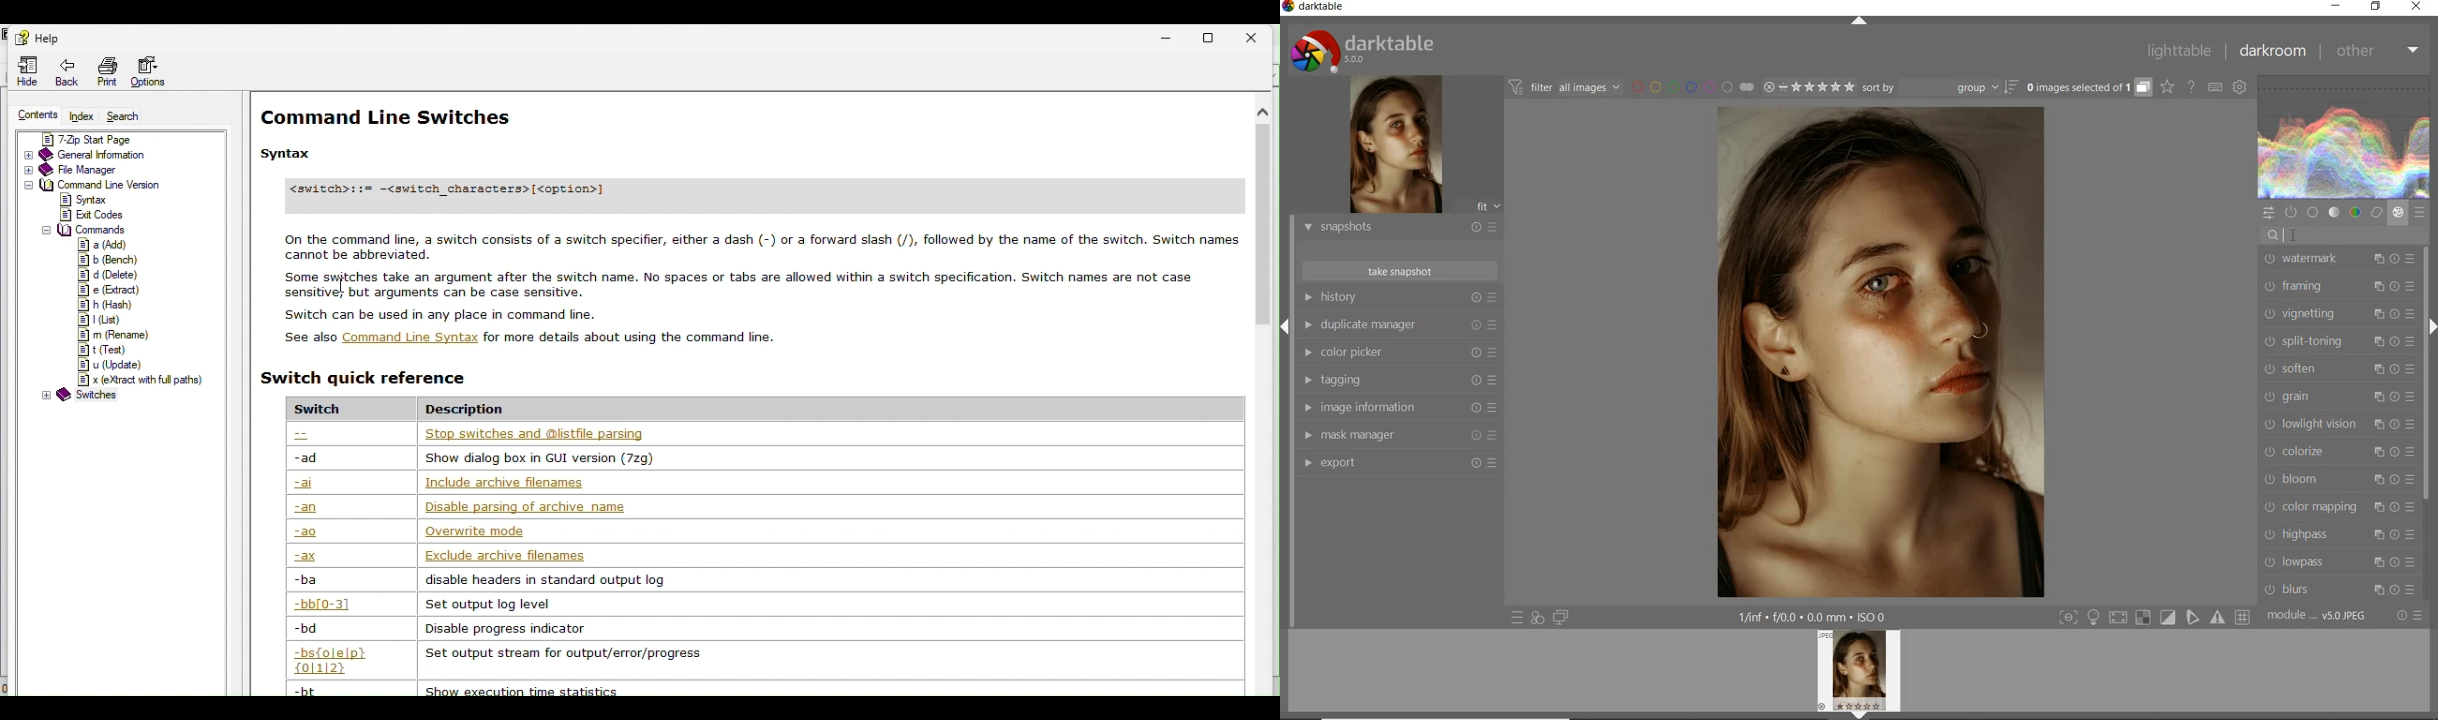 The image size is (2464, 728). Describe the element at coordinates (2421, 212) in the screenshot. I see `presets` at that location.